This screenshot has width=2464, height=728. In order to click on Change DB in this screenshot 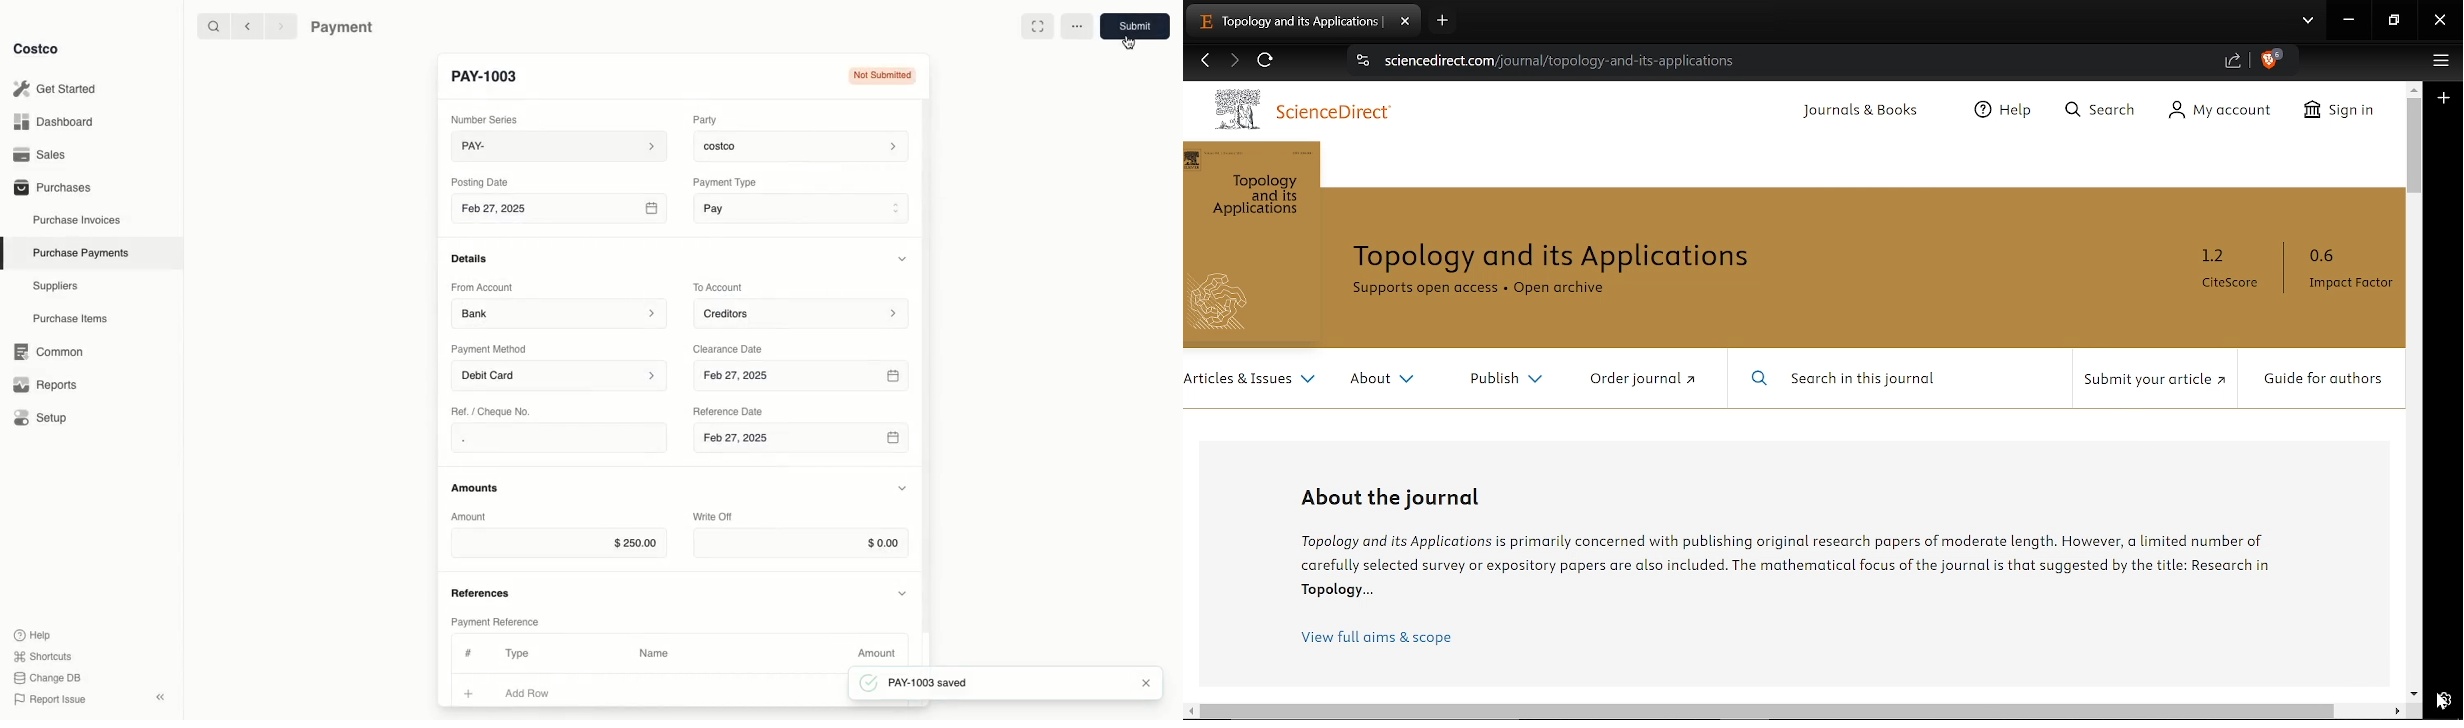, I will do `click(50, 678)`.